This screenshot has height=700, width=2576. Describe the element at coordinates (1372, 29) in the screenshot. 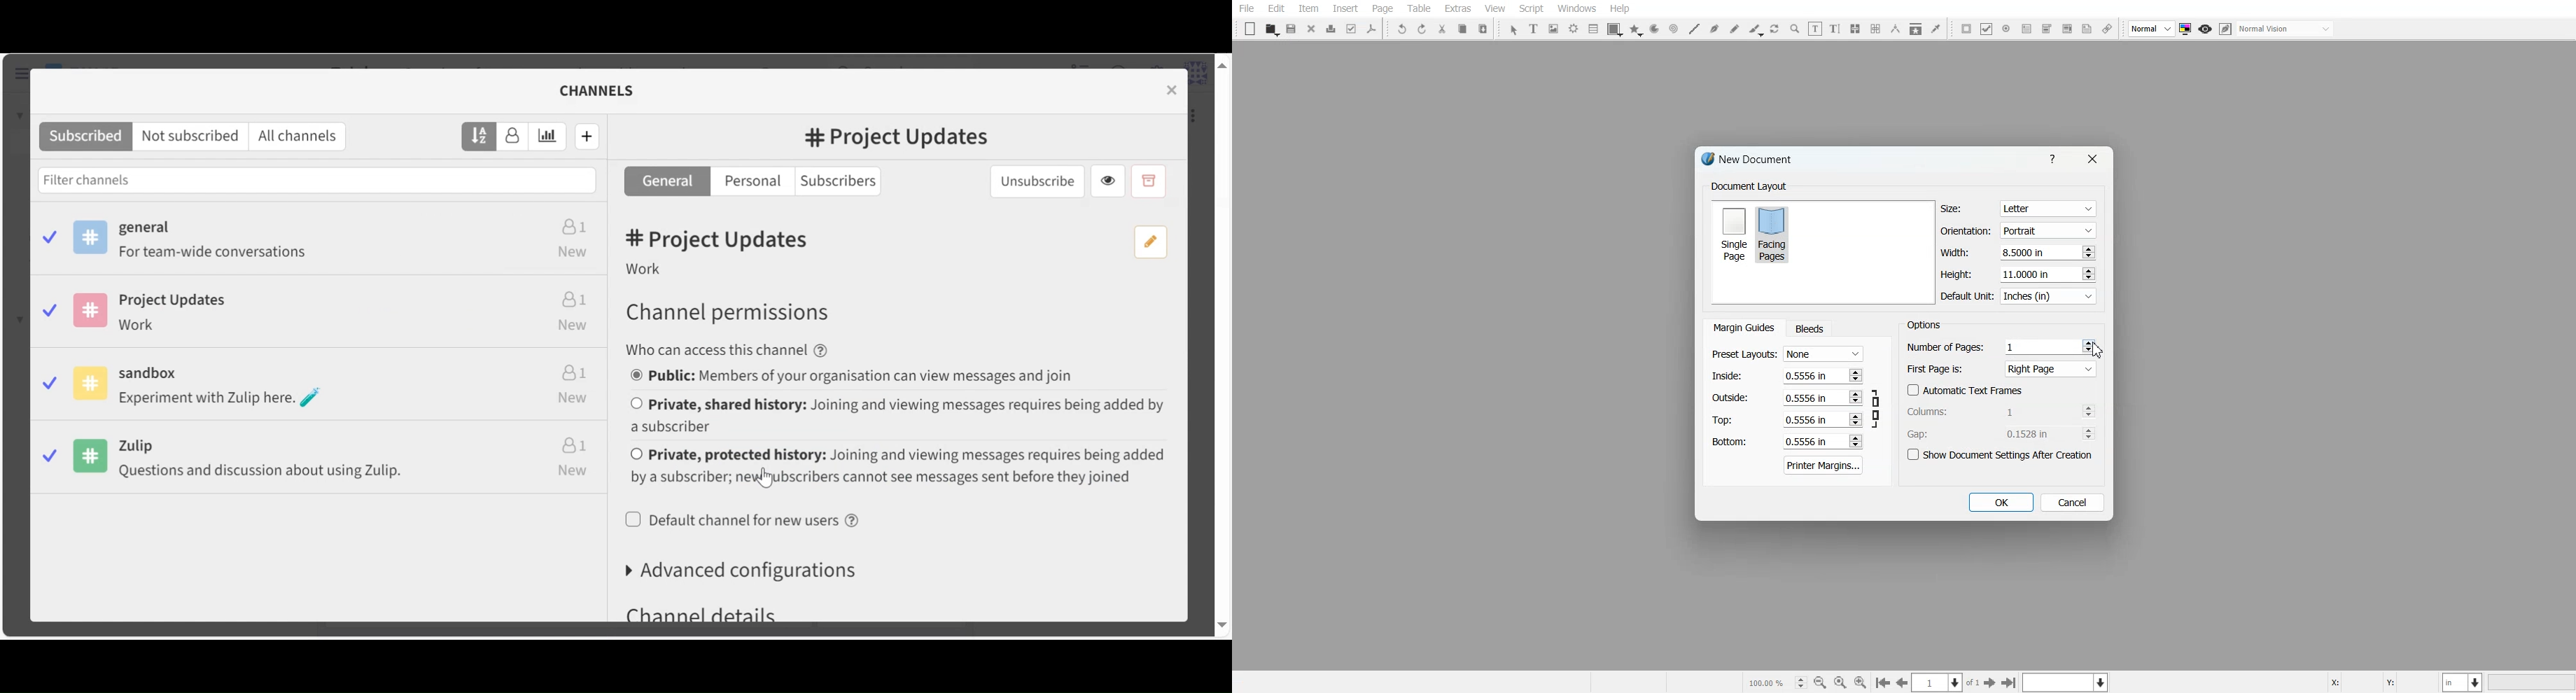

I see `Save as PDF` at that location.